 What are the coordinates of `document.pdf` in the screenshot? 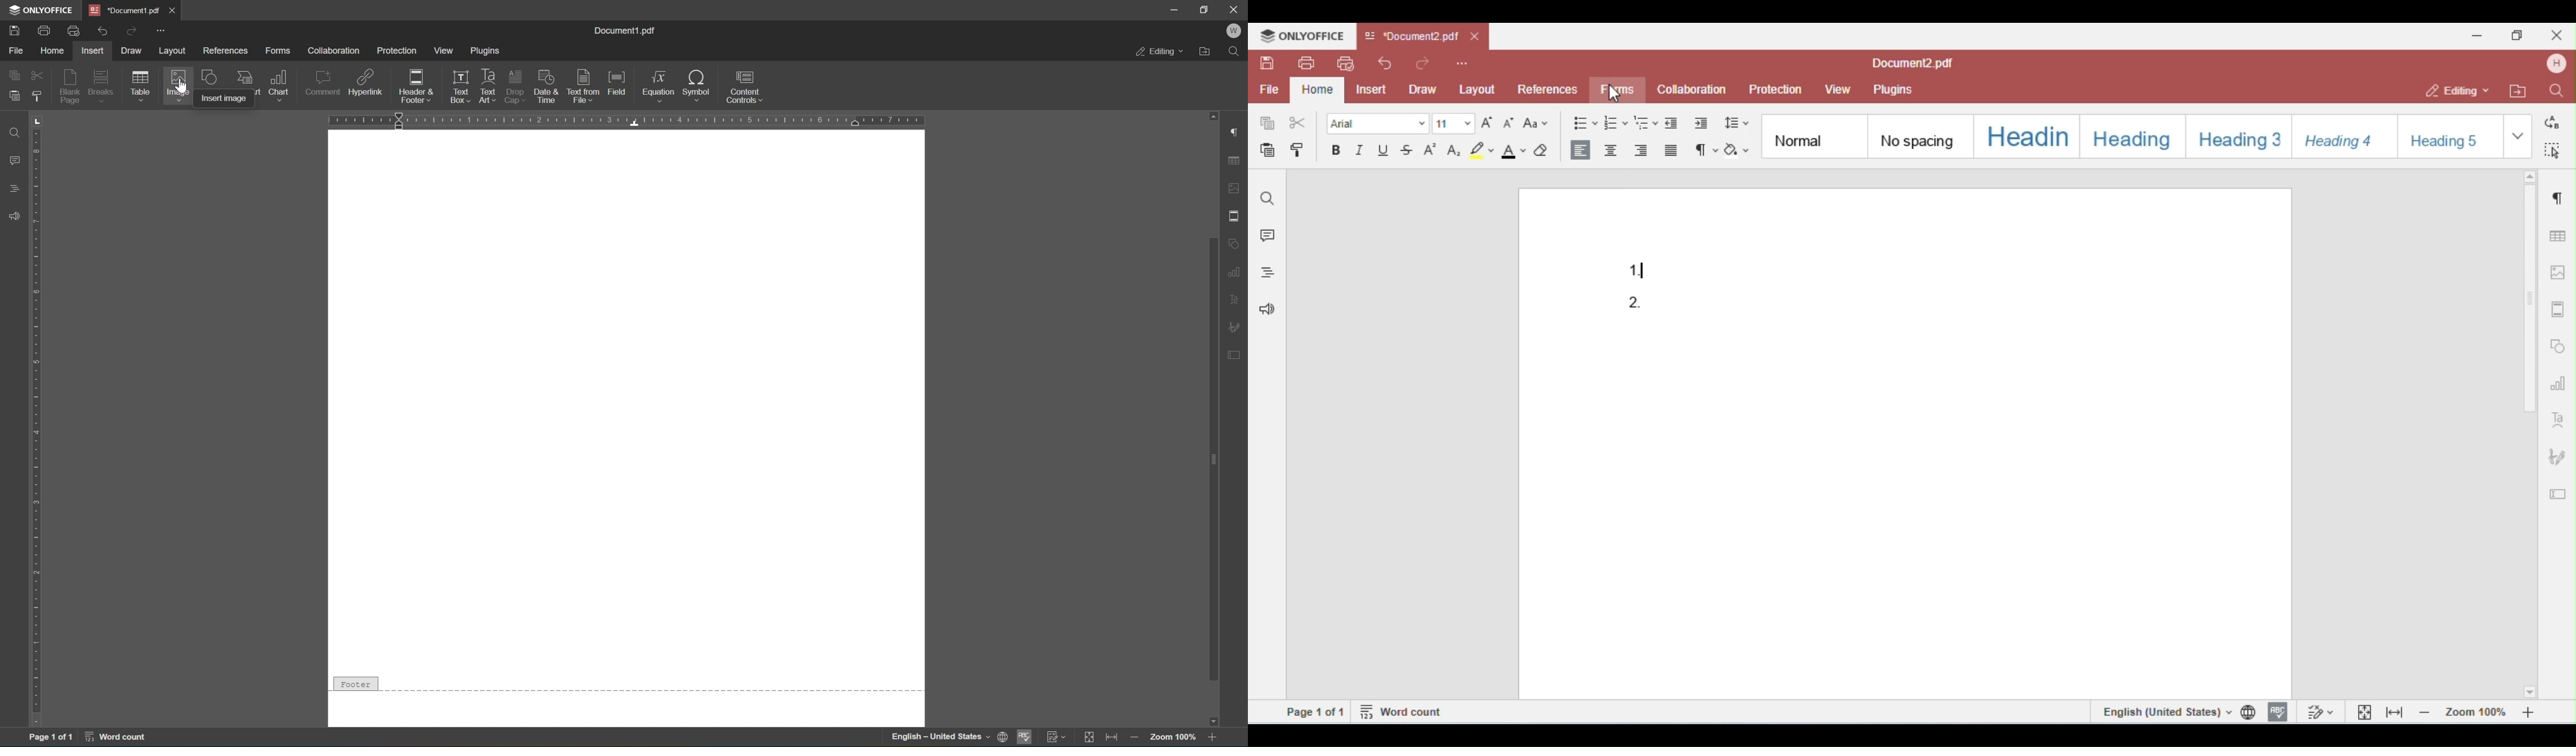 It's located at (124, 10).